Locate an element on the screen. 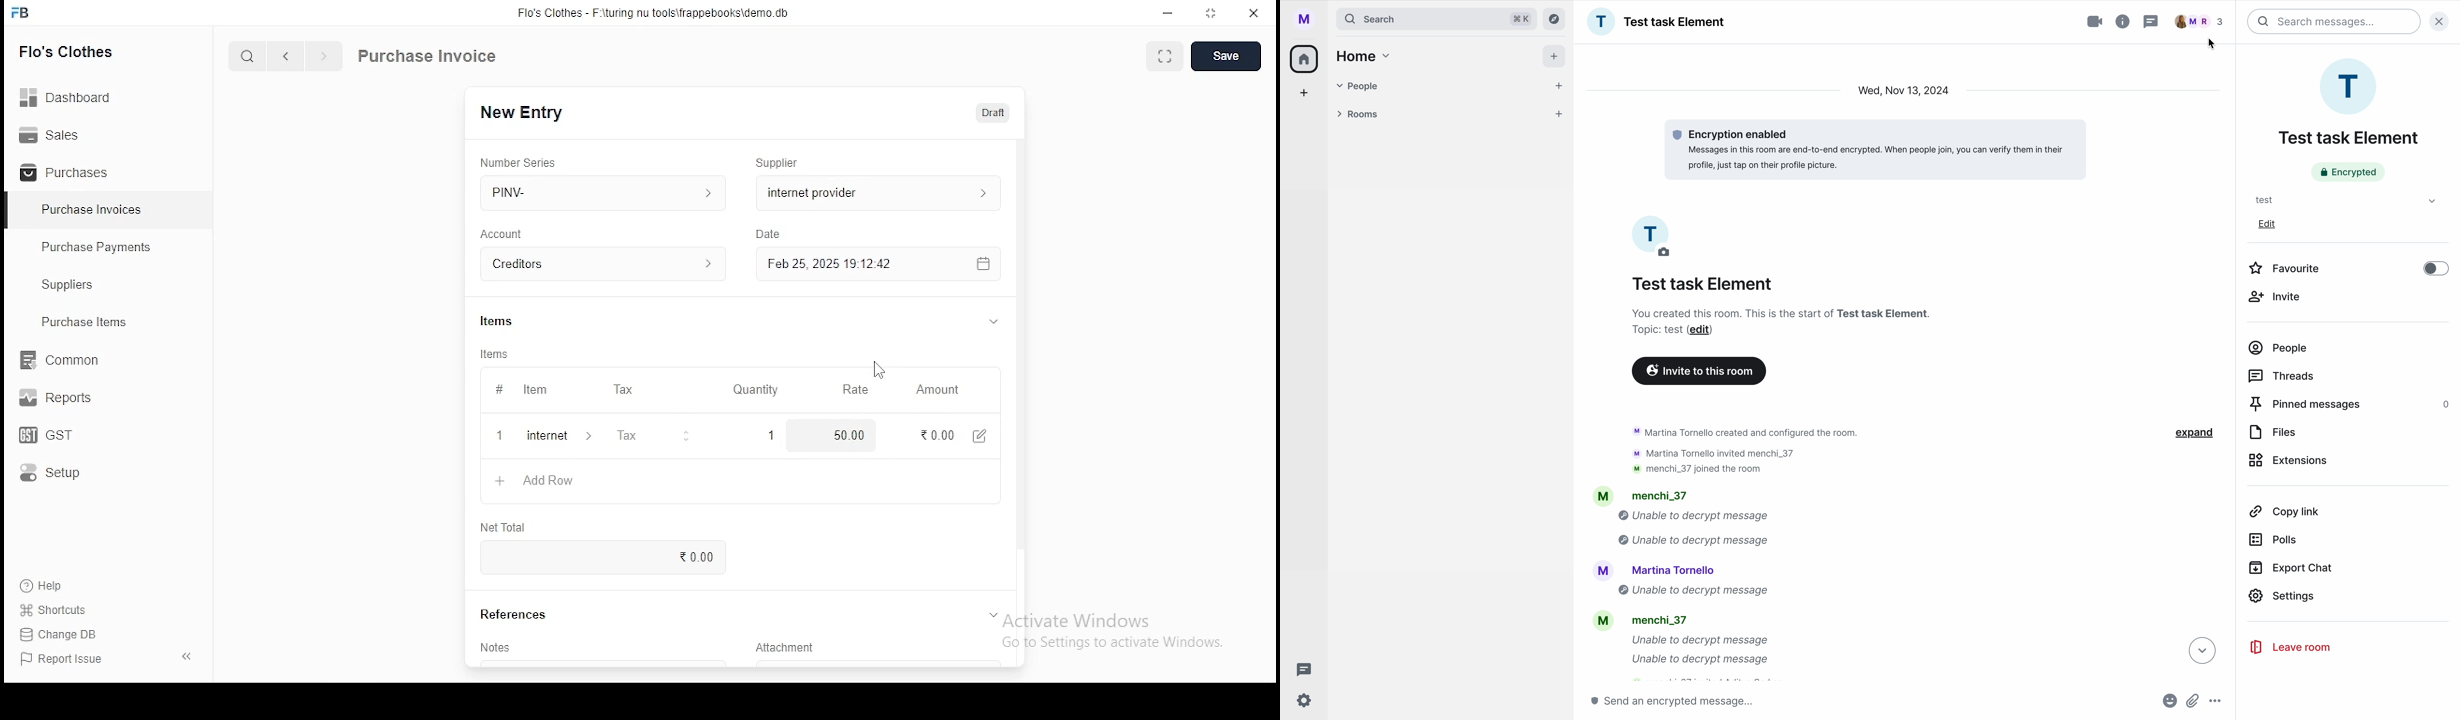  draft is located at coordinates (993, 112).